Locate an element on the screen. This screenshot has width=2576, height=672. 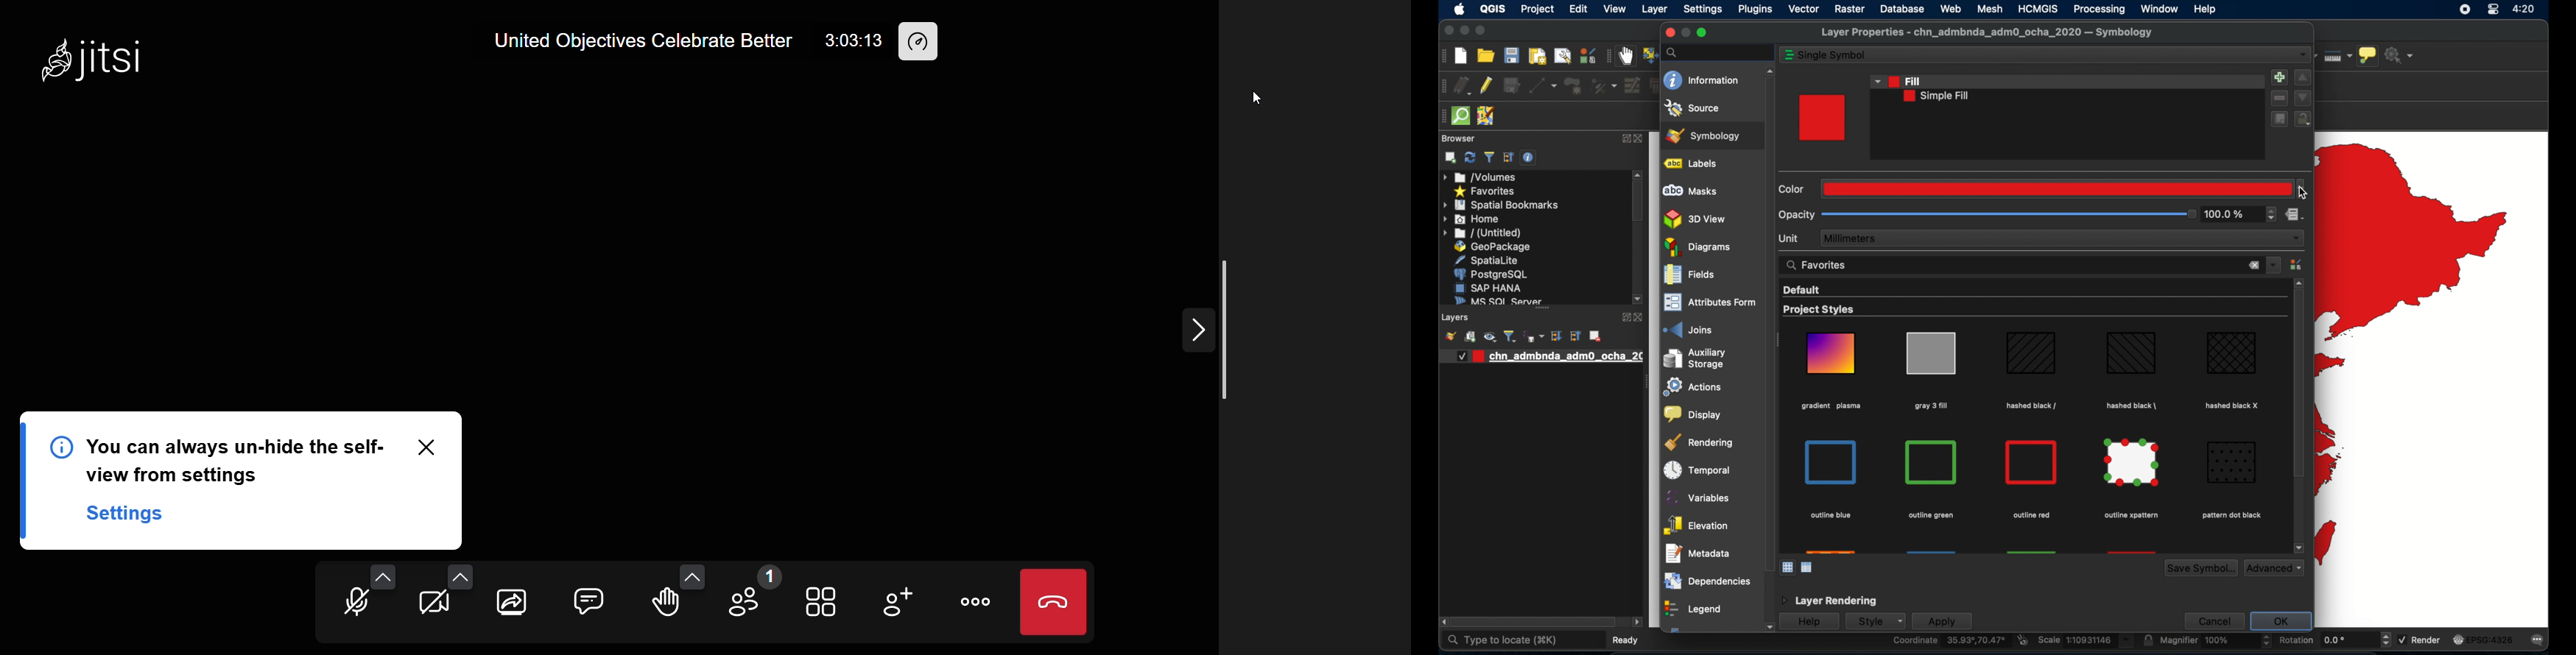
style manager is located at coordinates (2298, 264).